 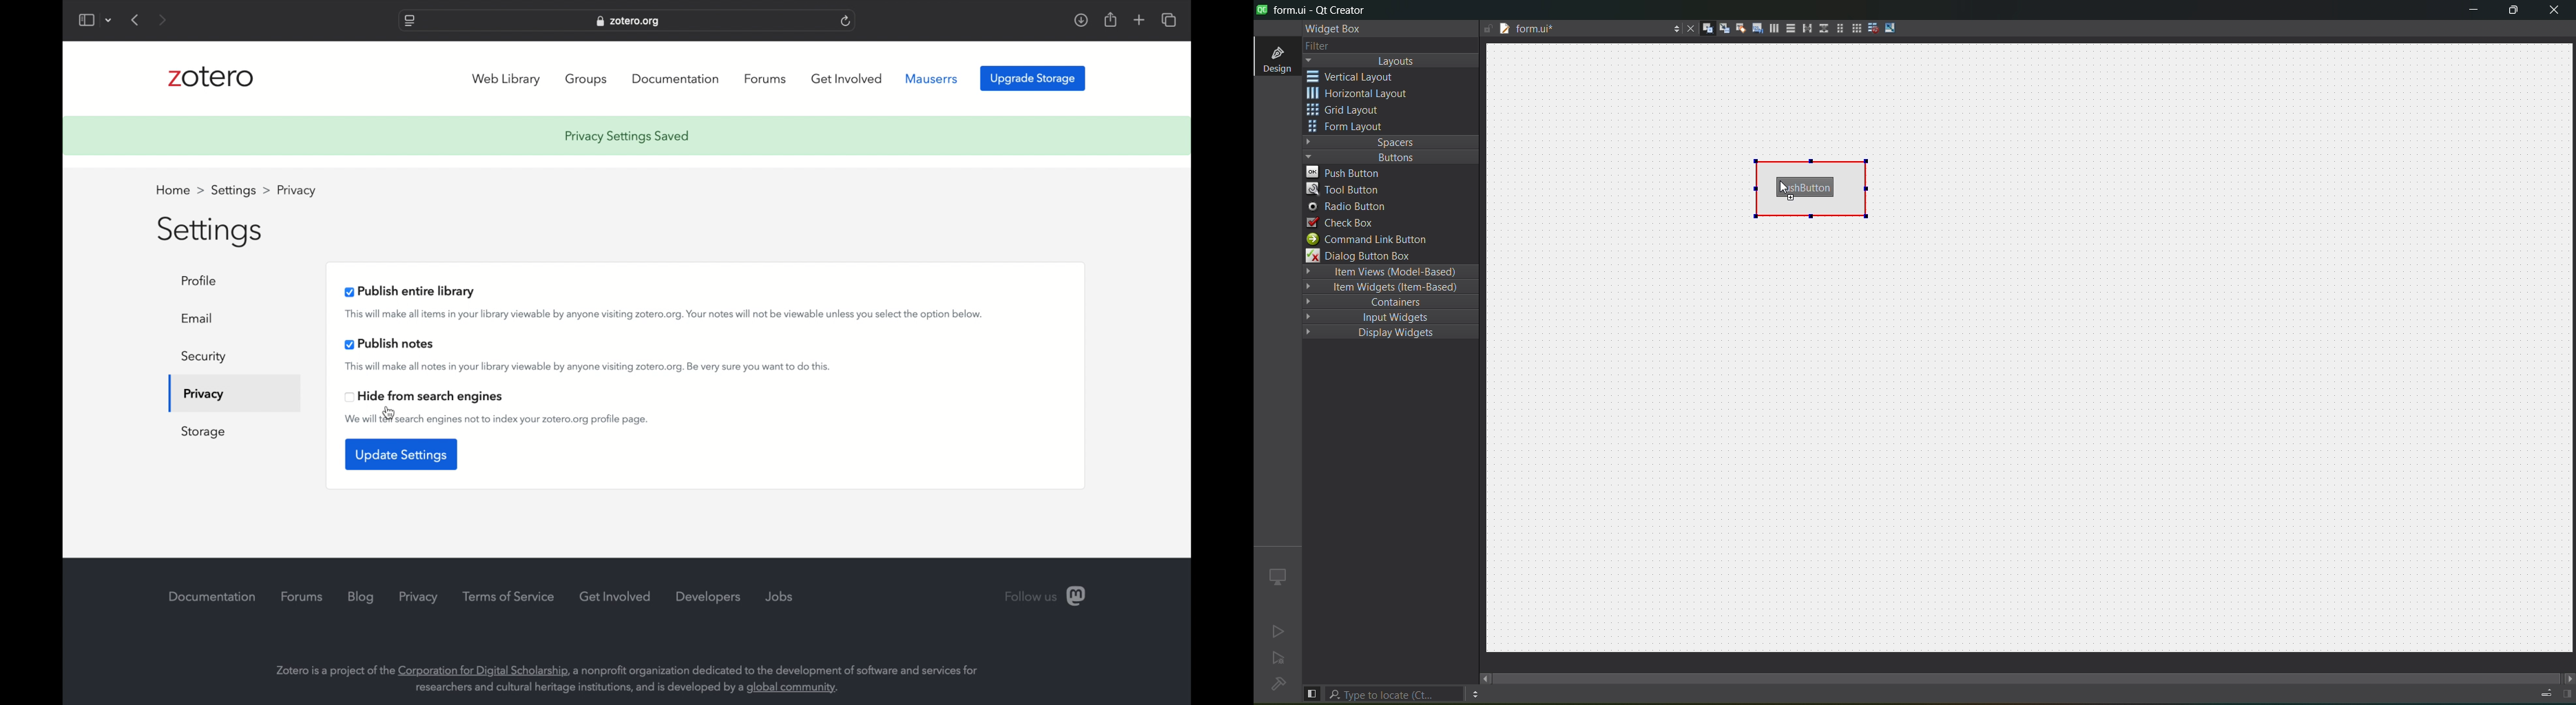 What do you see at coordinates (1342, 222) in the screenshot?
I see `check box` at bounding box center [1342, 222].